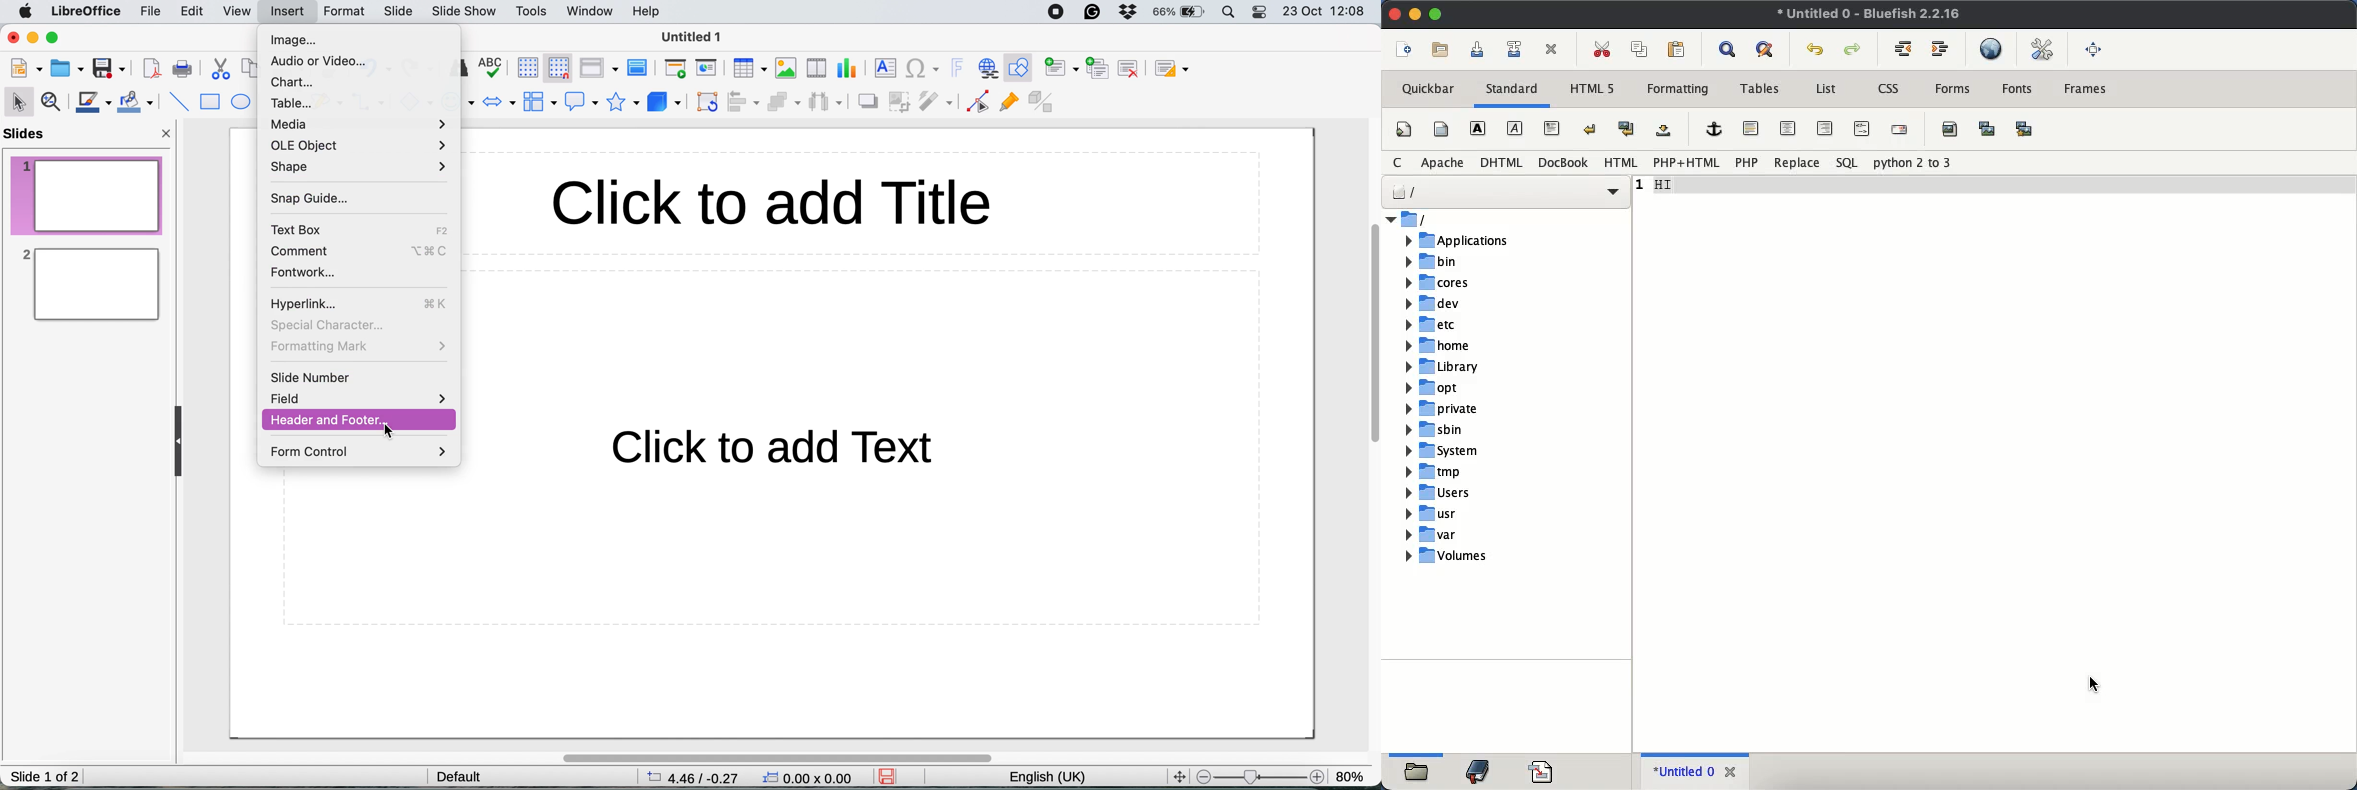 This screenshot has height=812, width=2380. I want to click on line color, so click(94, 103).